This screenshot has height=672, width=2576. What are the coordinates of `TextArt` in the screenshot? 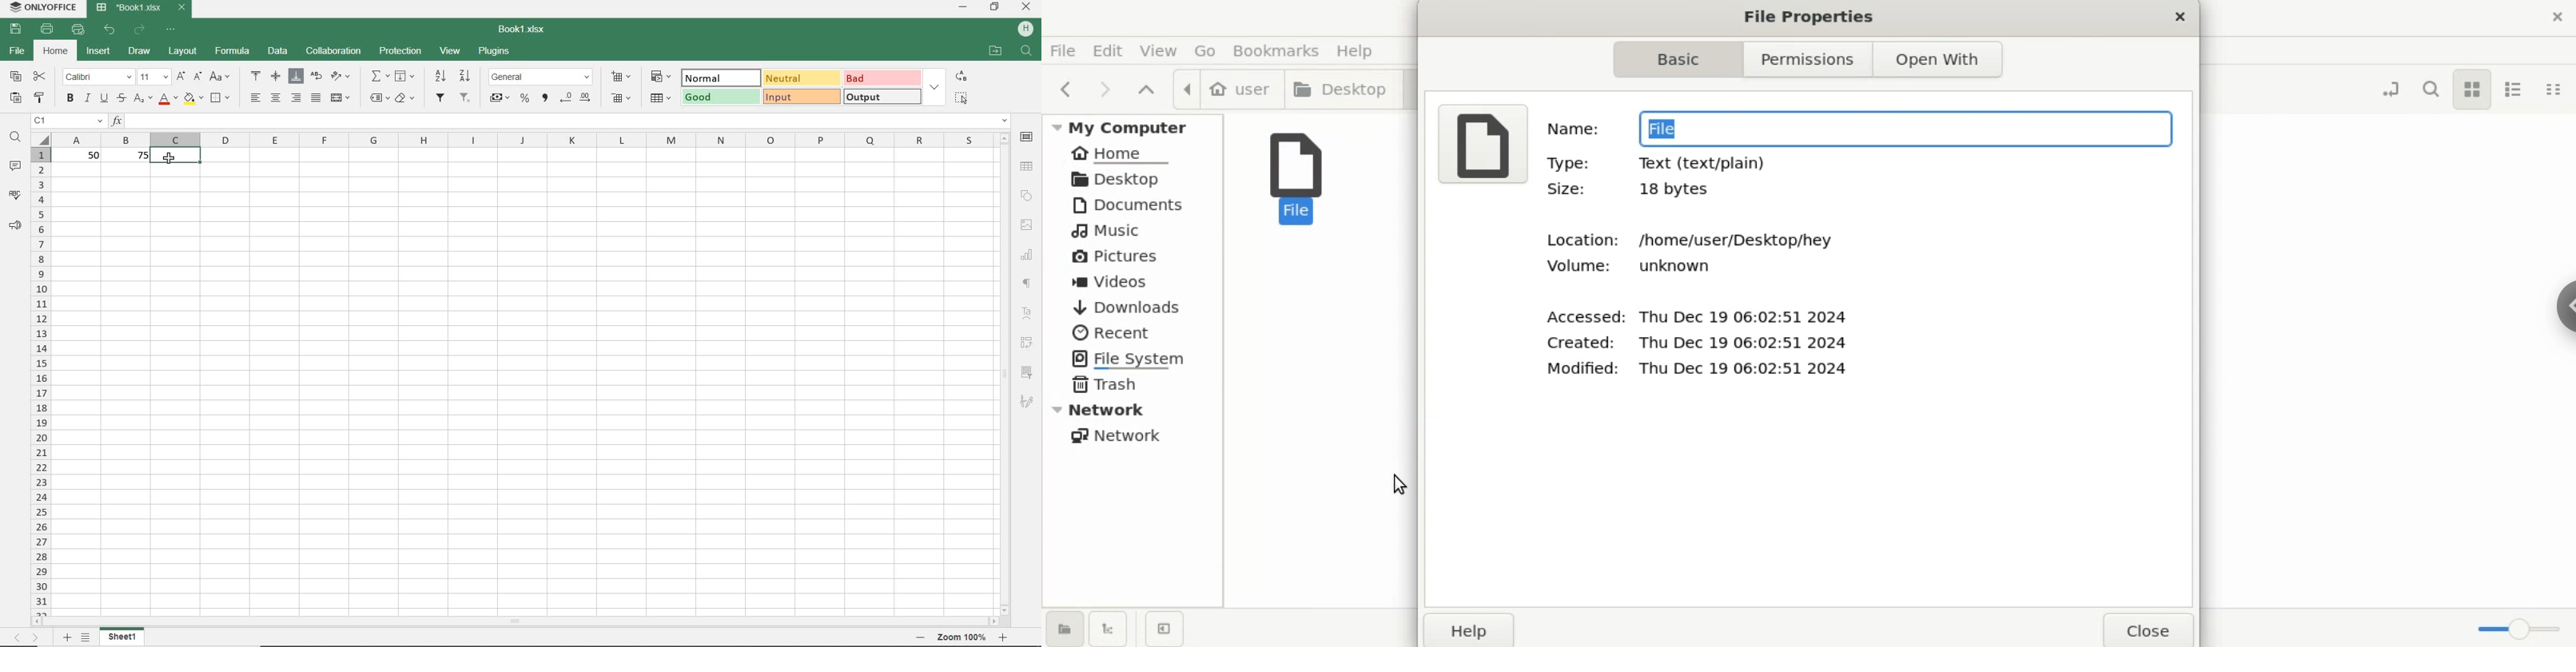 It's located at (1027, 312).